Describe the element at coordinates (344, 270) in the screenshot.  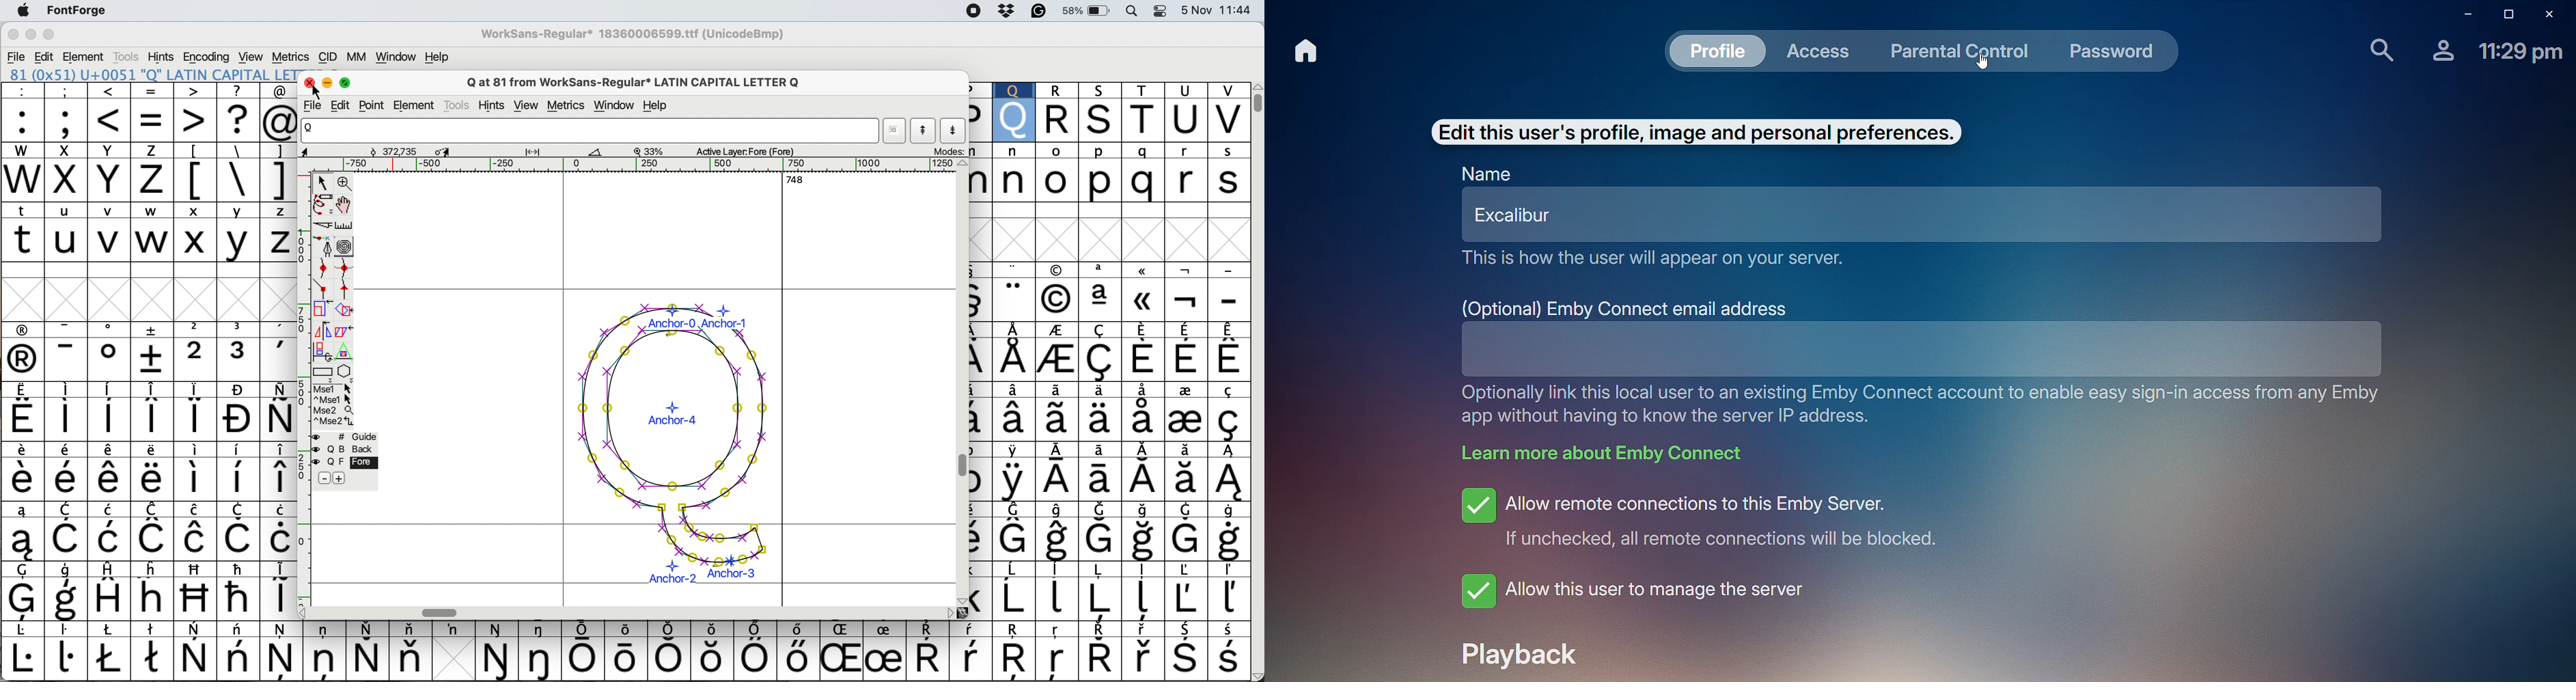
I see `add a curve point horizontal or vertical` at that location.